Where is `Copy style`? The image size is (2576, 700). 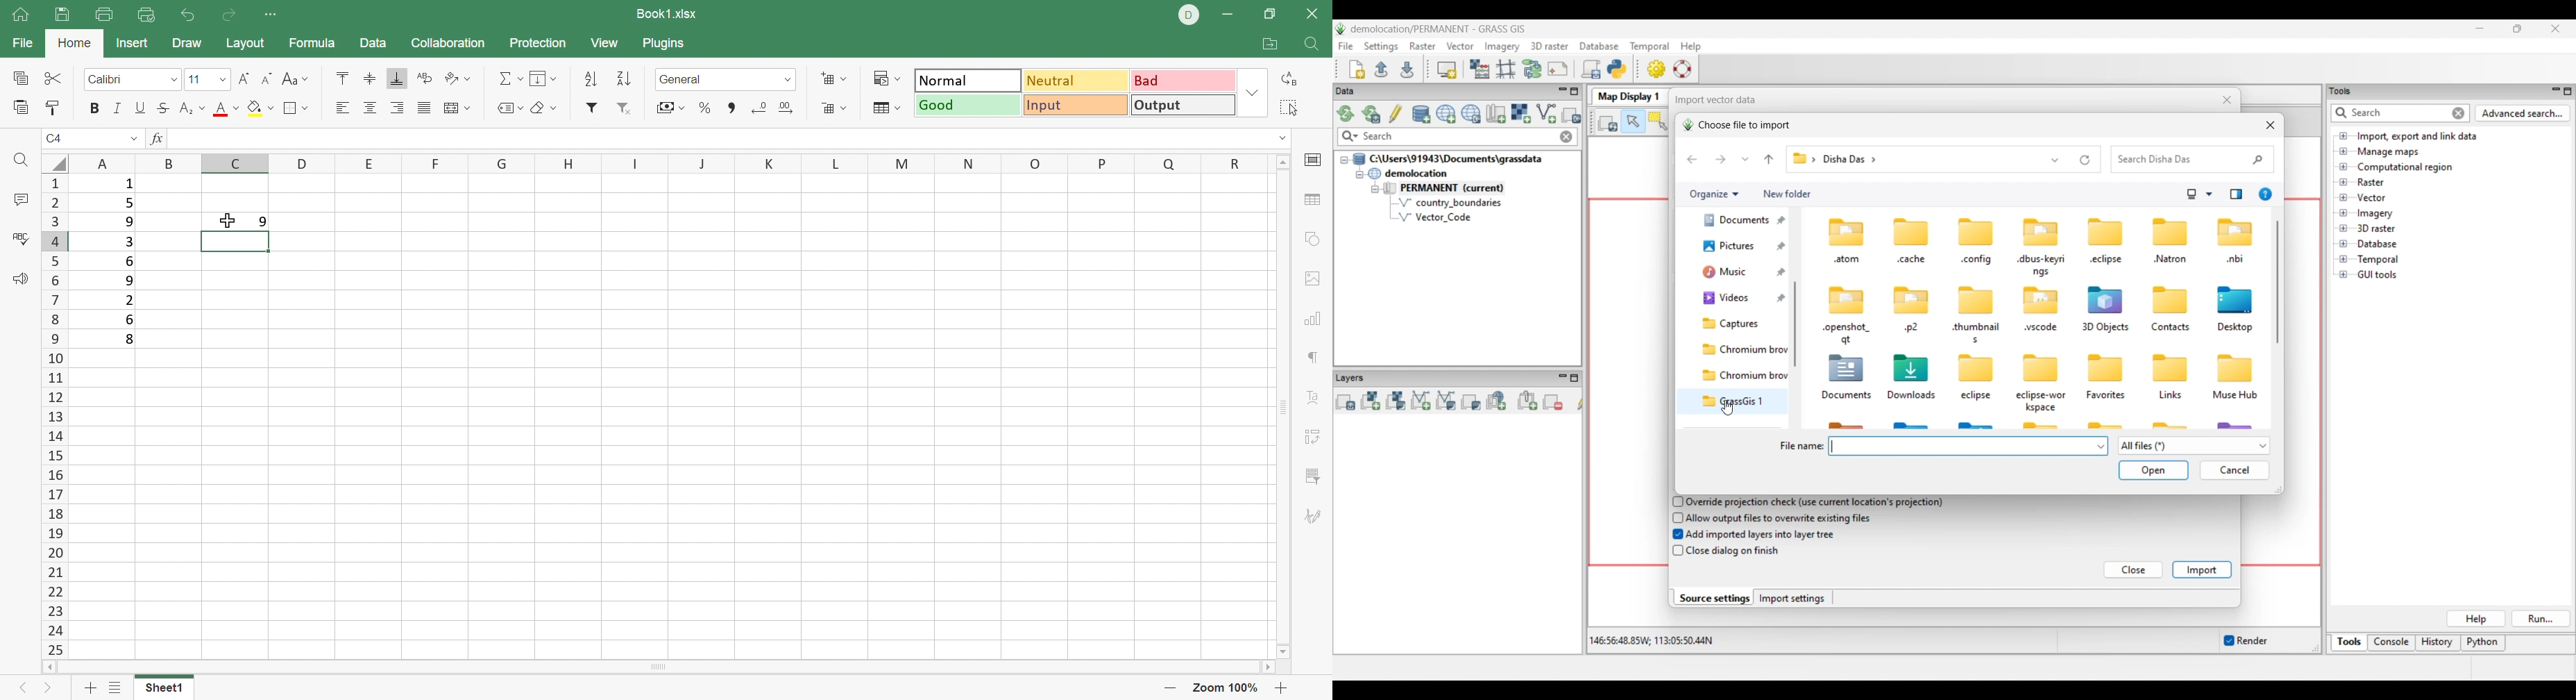
Copy style is located at coordinates (53, 106).